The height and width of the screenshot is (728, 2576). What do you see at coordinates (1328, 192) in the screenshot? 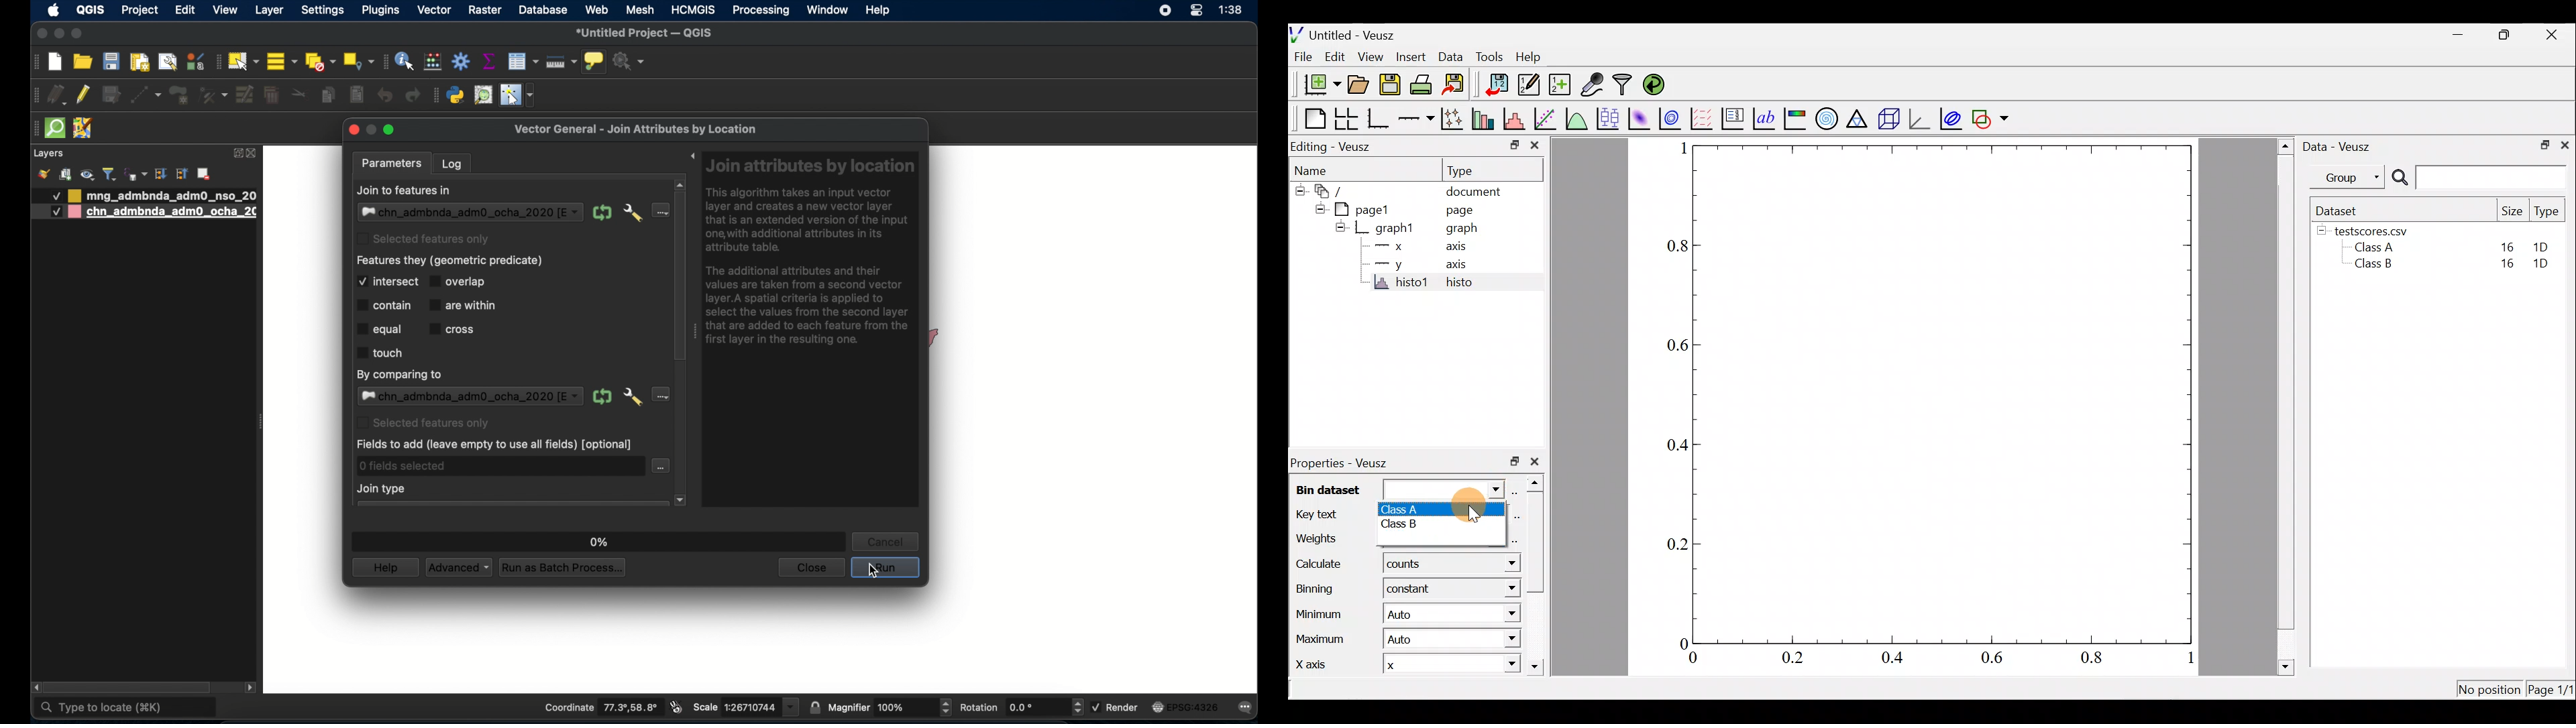
I see `document widget` at bounding box center [1328, 192].